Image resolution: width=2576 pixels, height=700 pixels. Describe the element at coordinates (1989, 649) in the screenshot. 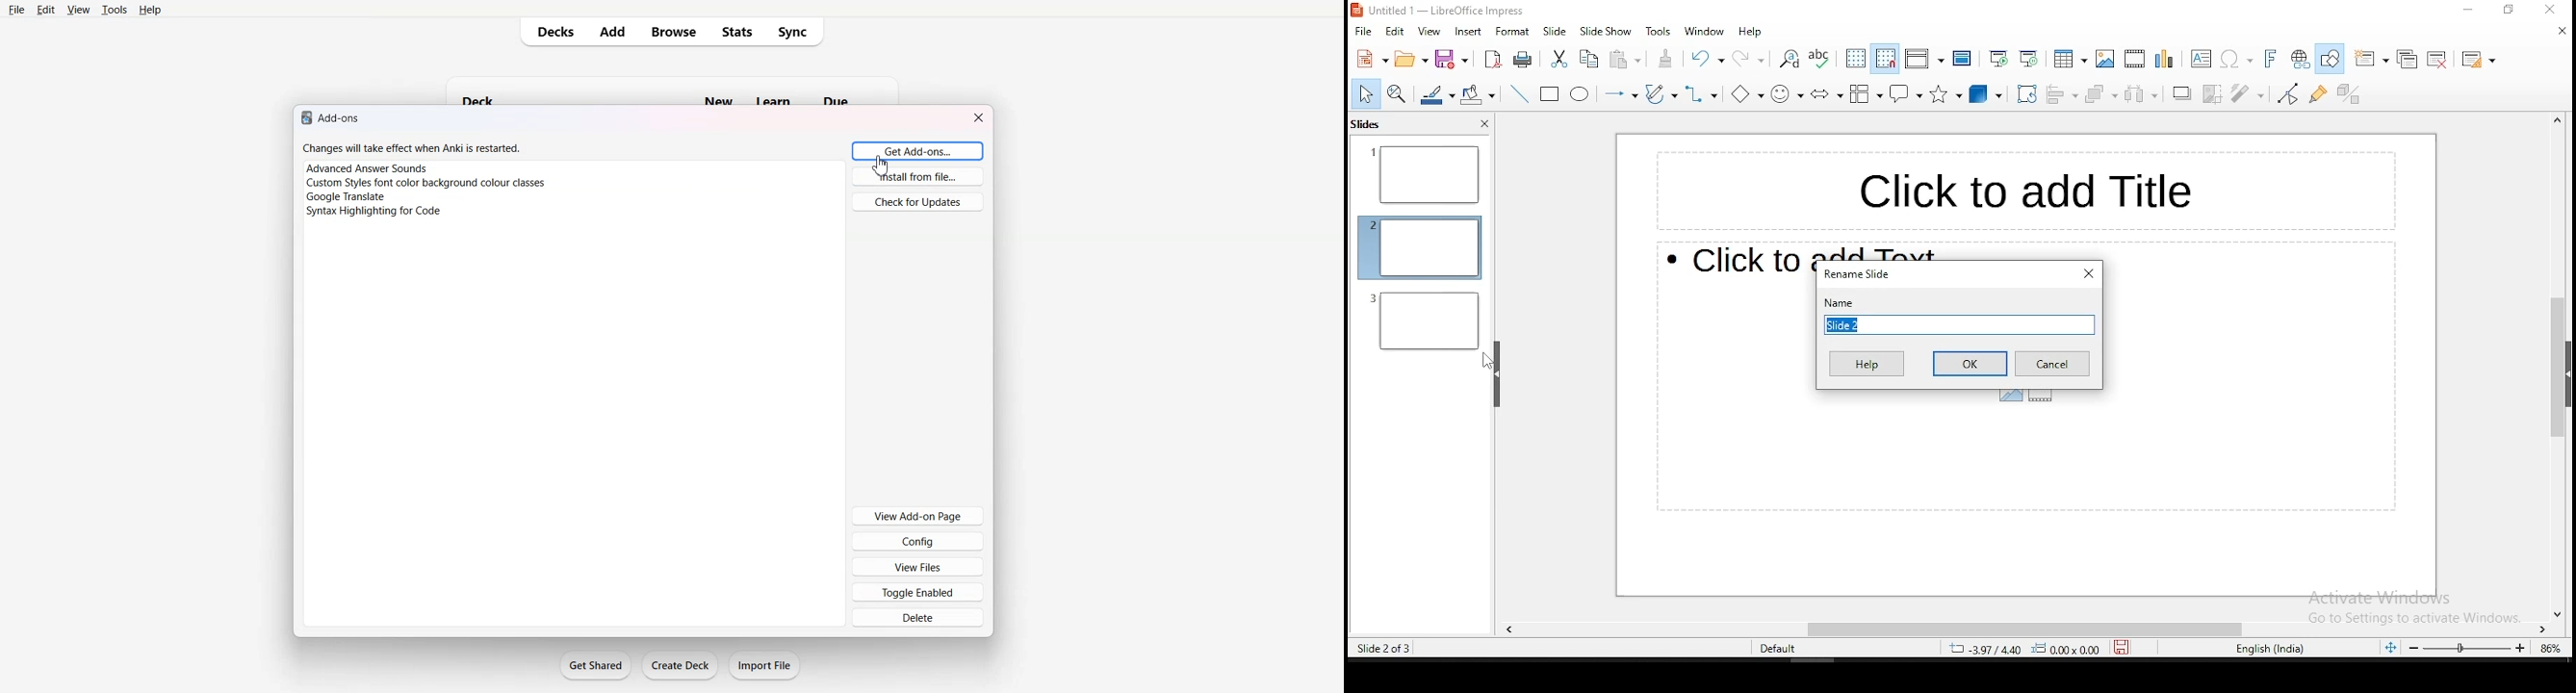

I see `3.97/4.40` at that location.